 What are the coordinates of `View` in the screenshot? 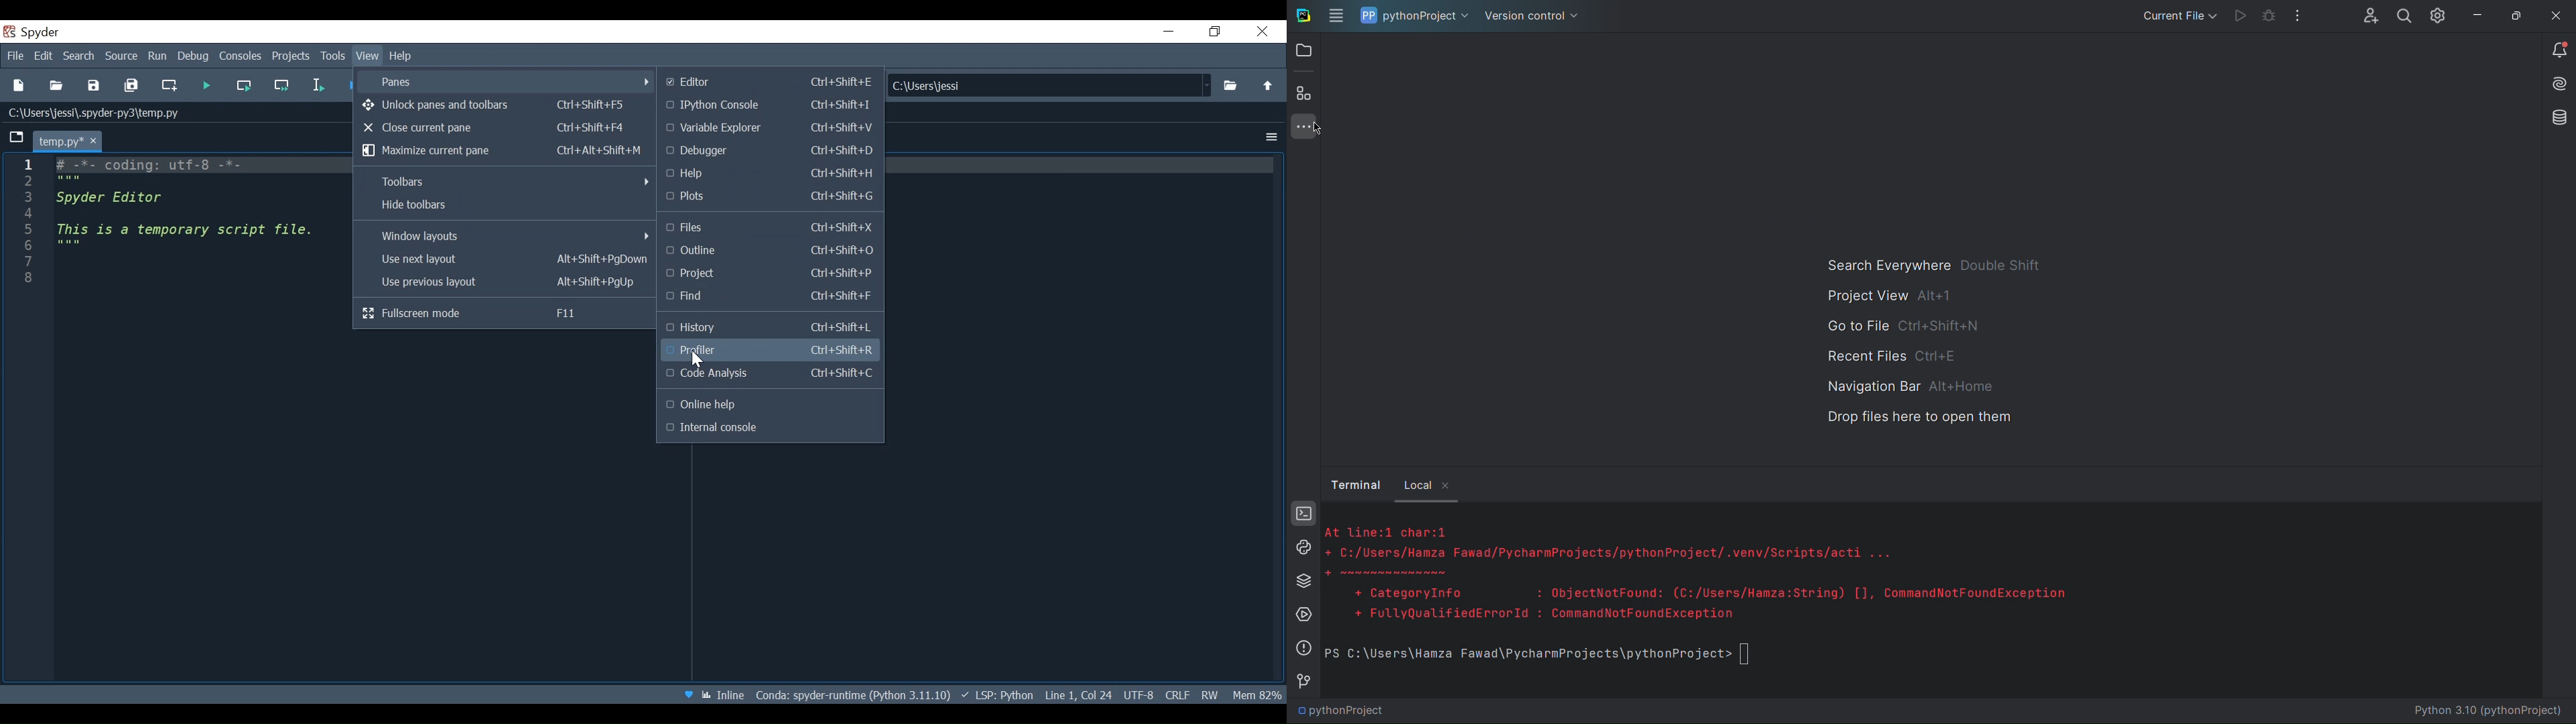 It's located at (369, 58).